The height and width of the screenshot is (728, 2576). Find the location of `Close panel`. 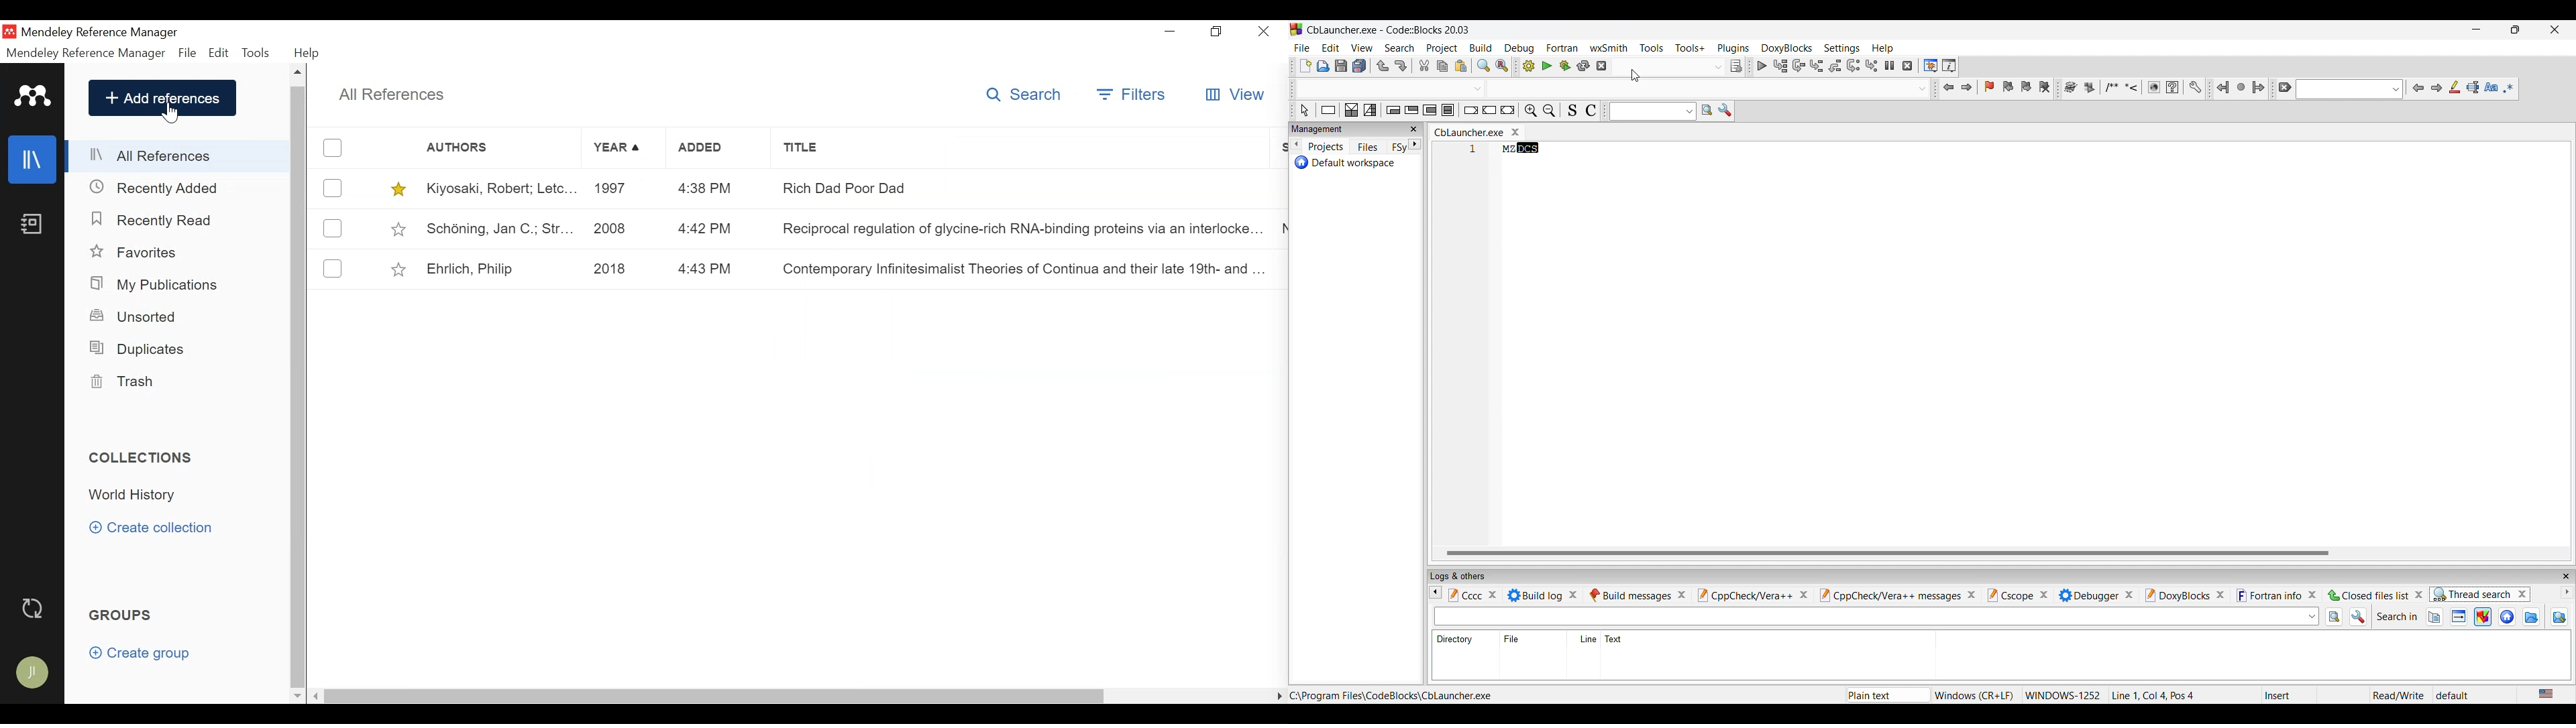

Close panel is located at coordinates (2566, 576).